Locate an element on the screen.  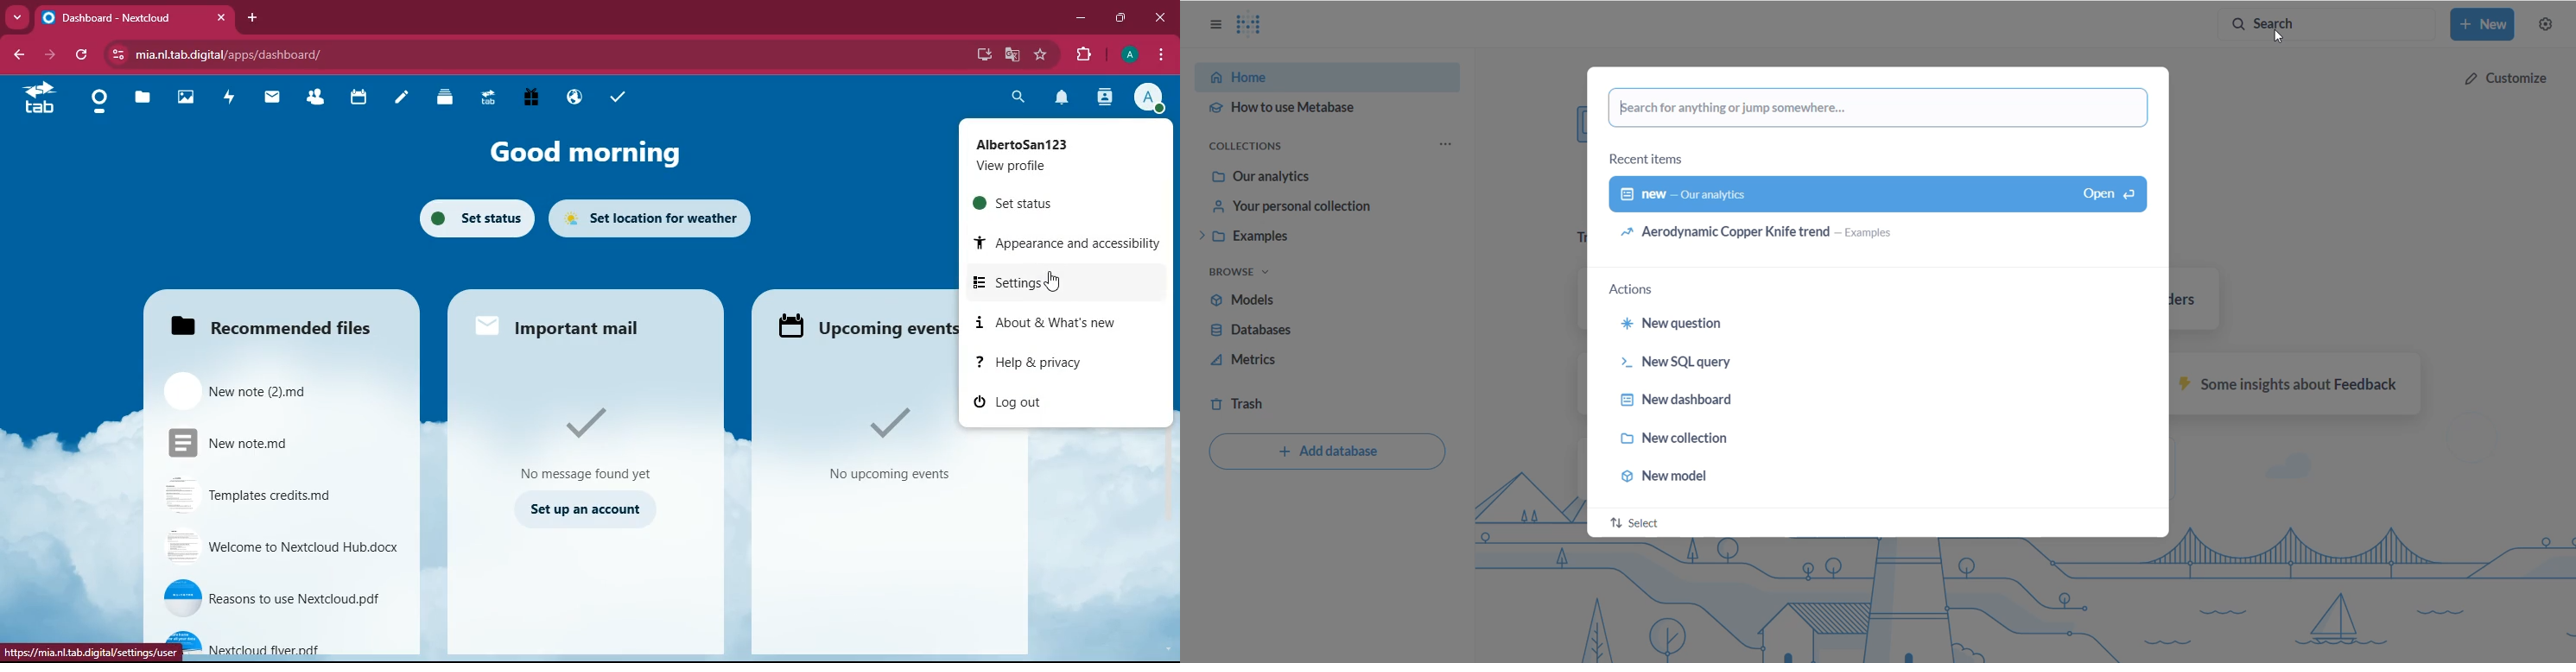
AlbertoSan 123 is located at coordinates (1044, 155).